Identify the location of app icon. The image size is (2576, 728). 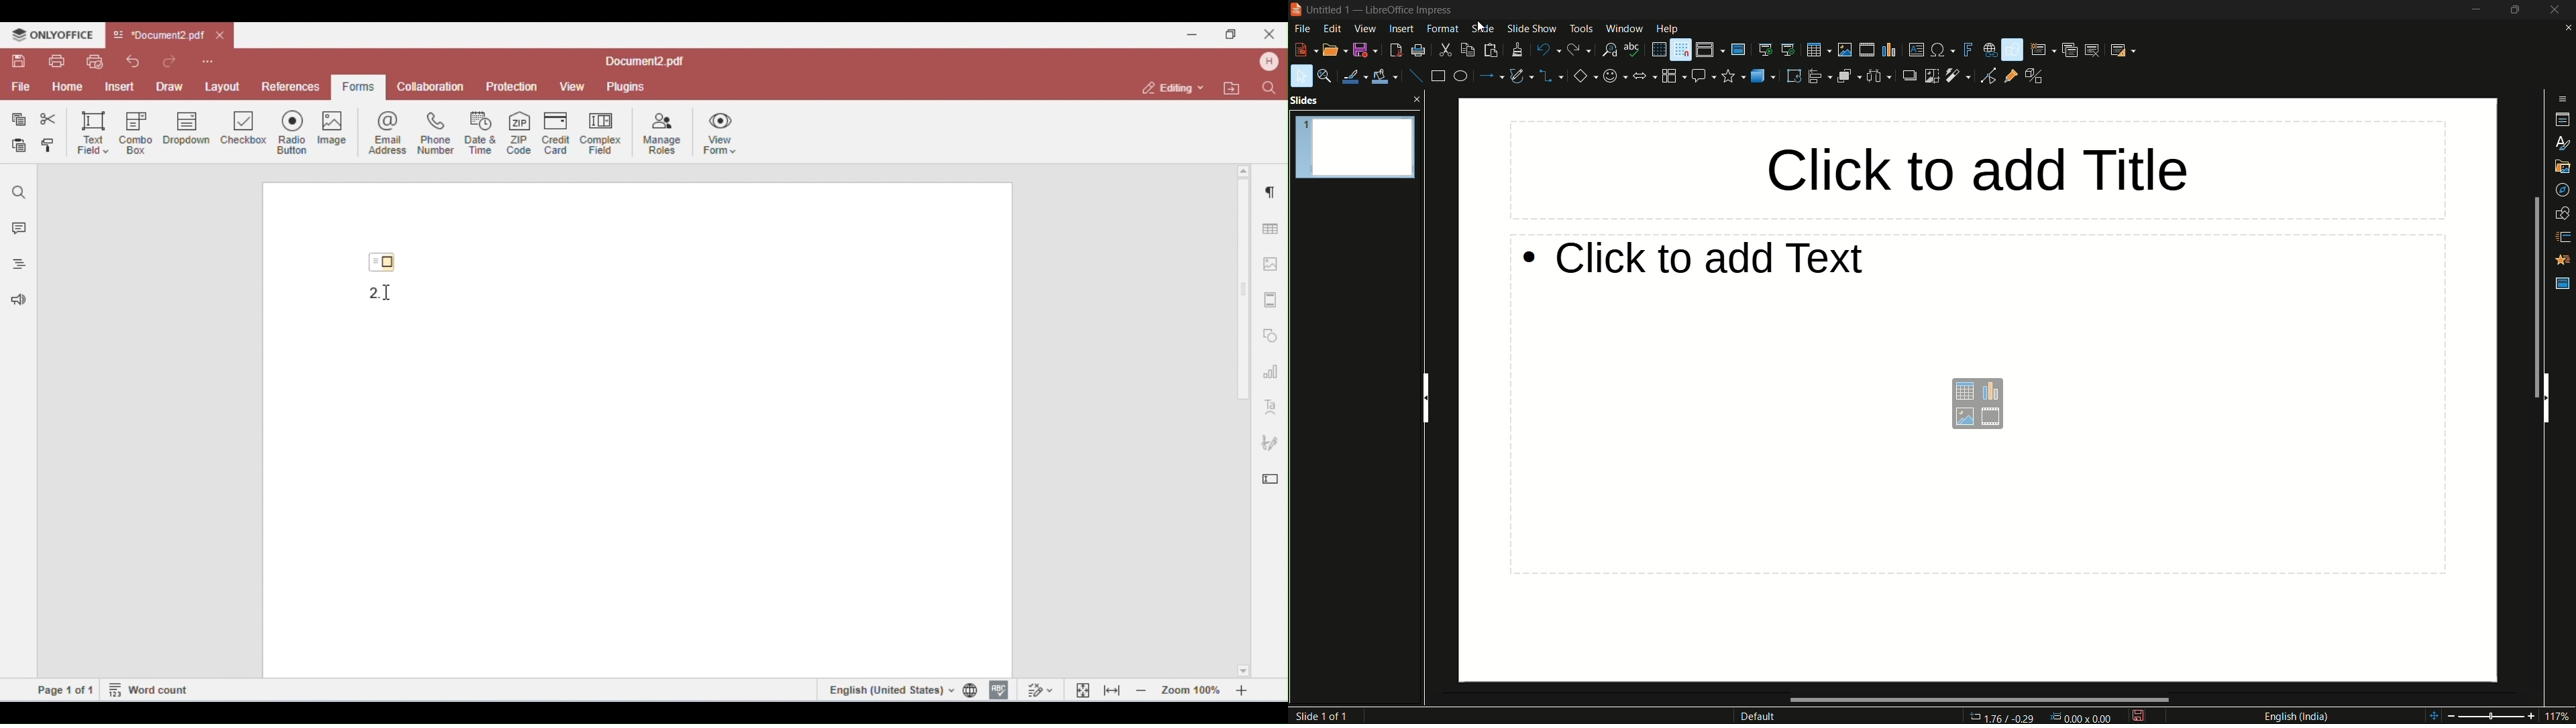
(1297, 9).